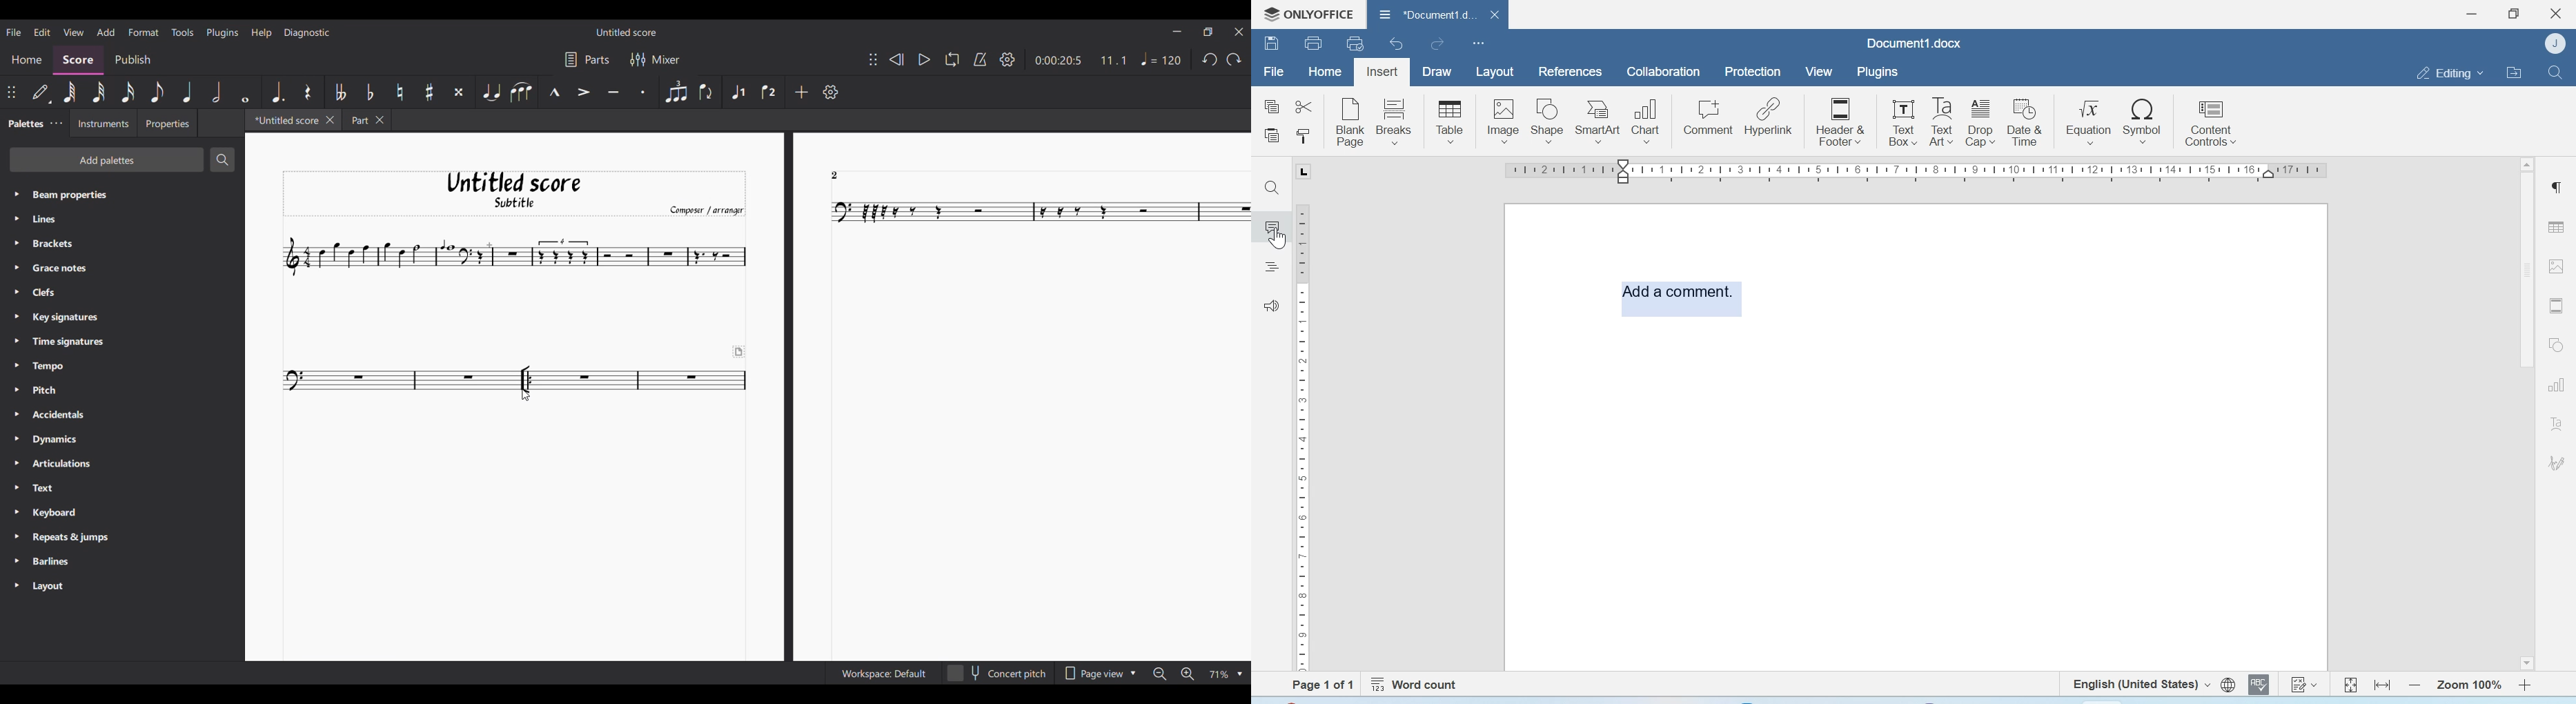 This screenshot has width=2576, height=728. Describe the element at coordinates (2555, 43) in the screenshot. I see `` at that location.